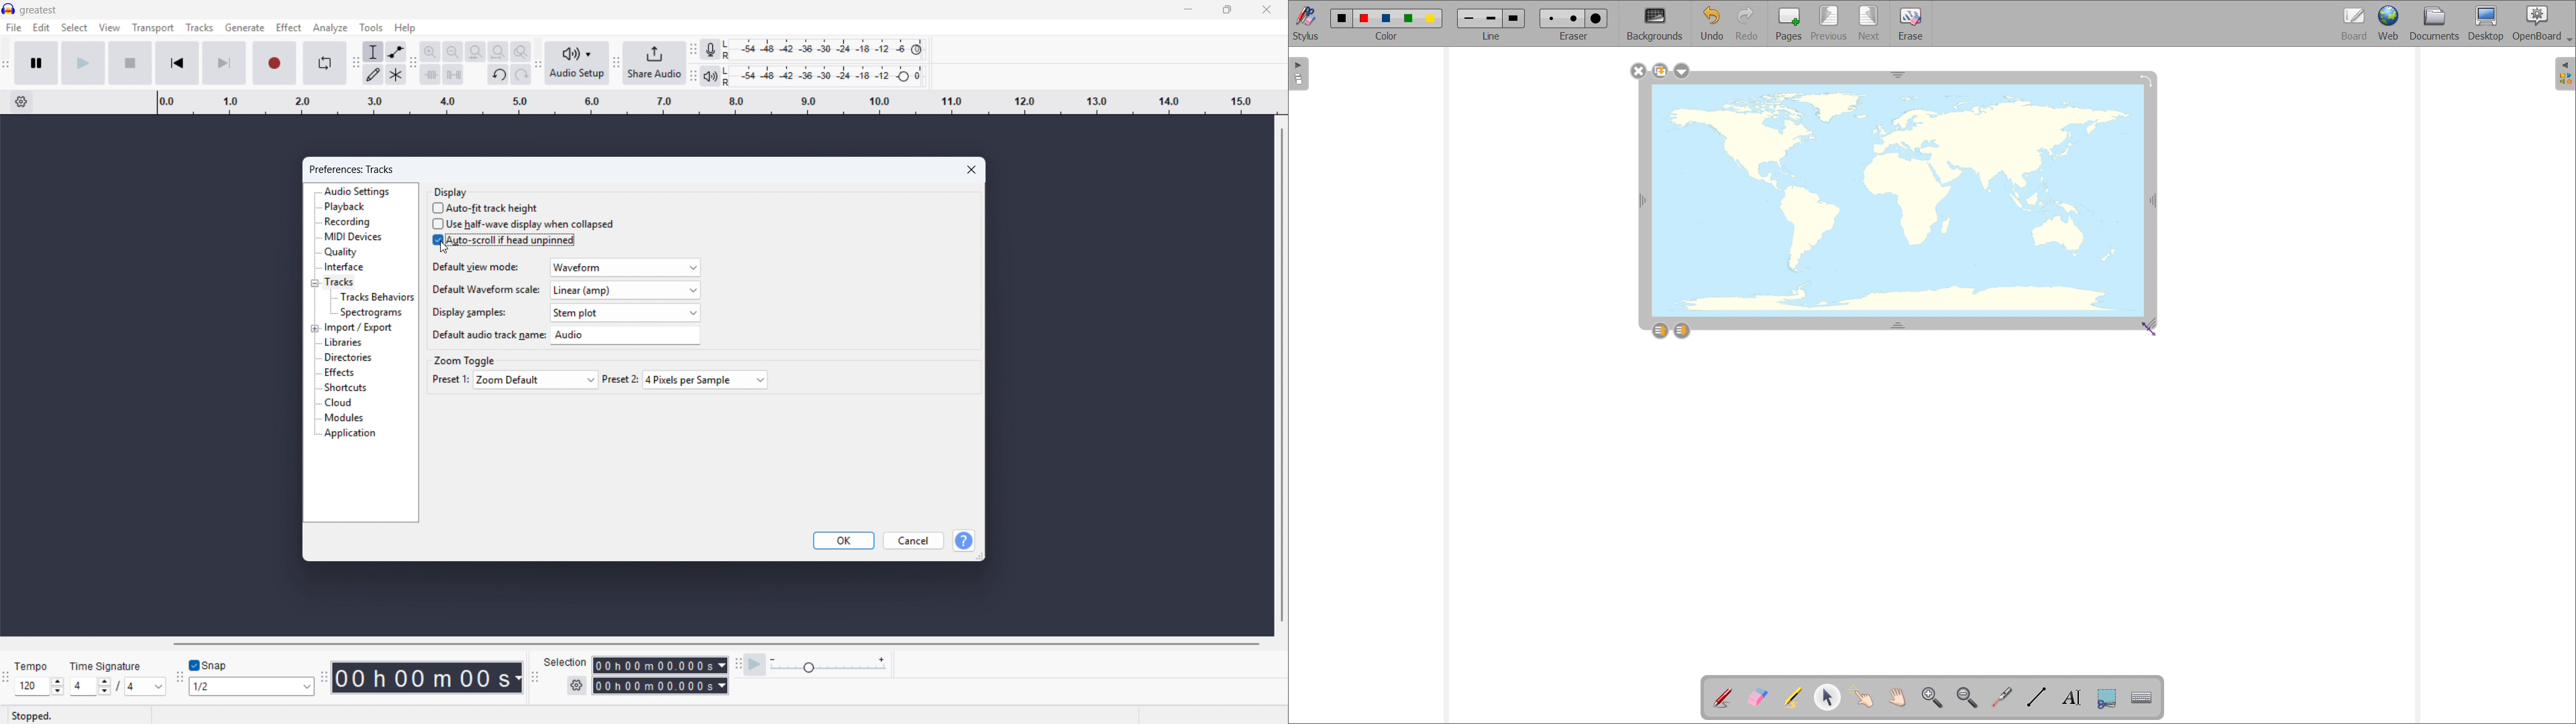  Describe the element at coordinates (339, 373) in the screenshot. I see `Effects ` at that location.